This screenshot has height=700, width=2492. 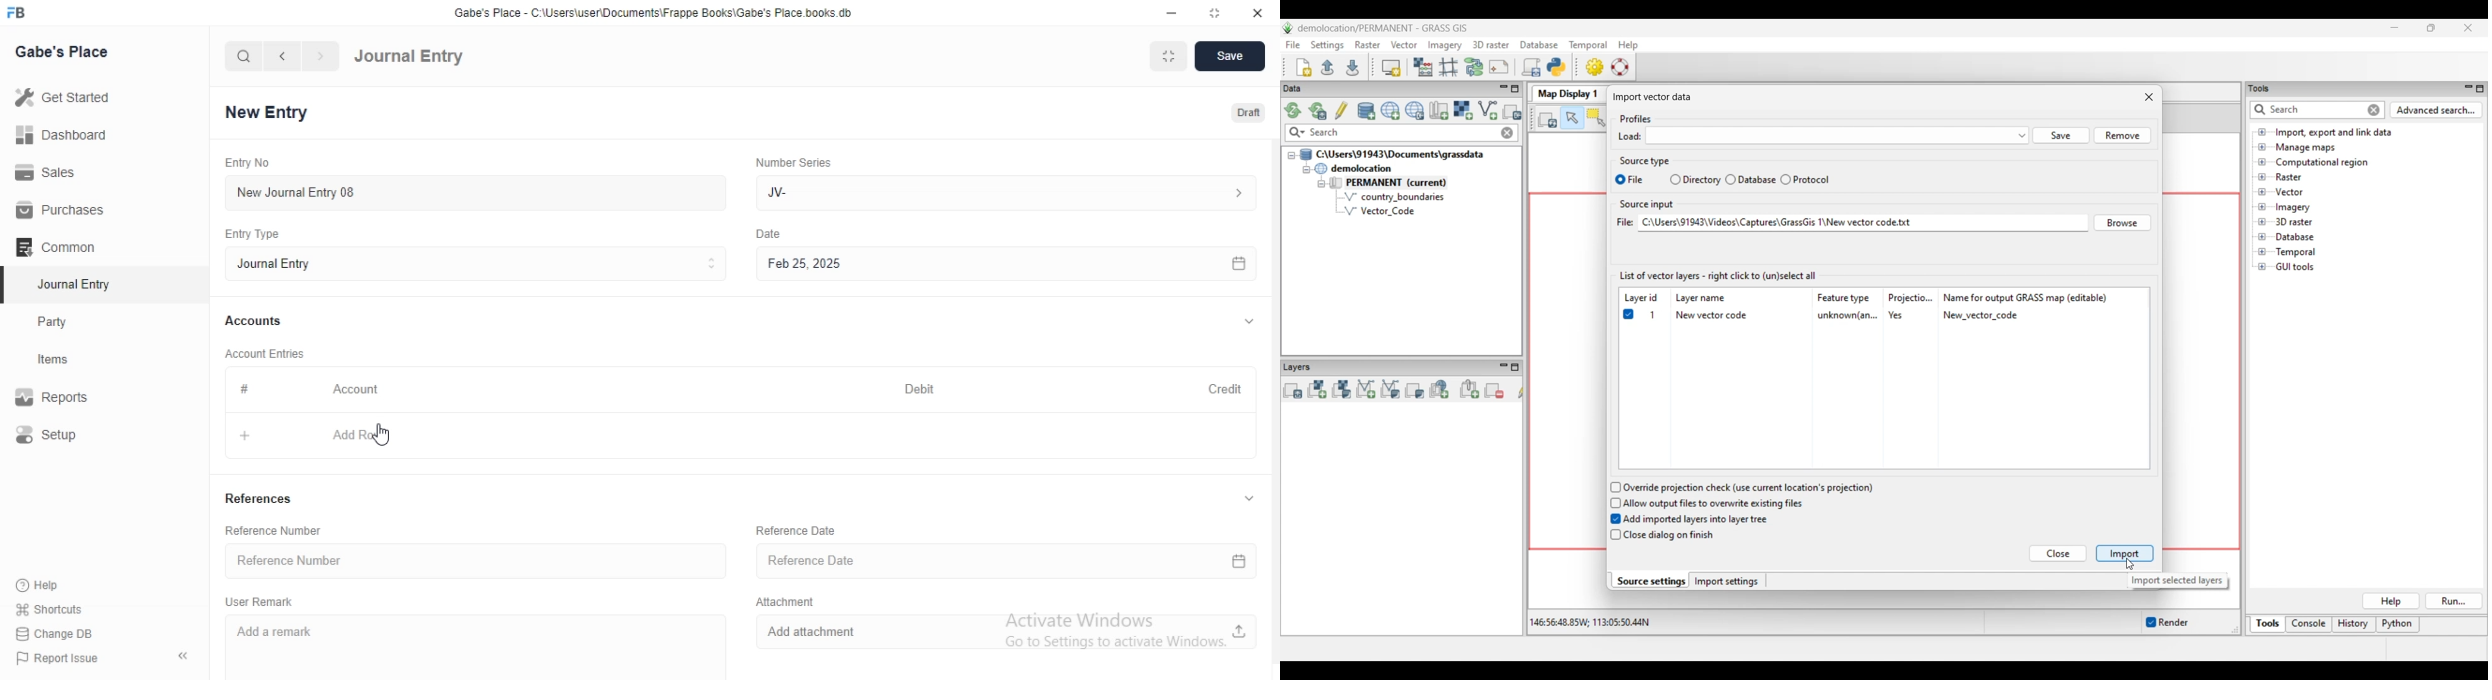 I want to click on Purchases, so click(x=58, y=210).